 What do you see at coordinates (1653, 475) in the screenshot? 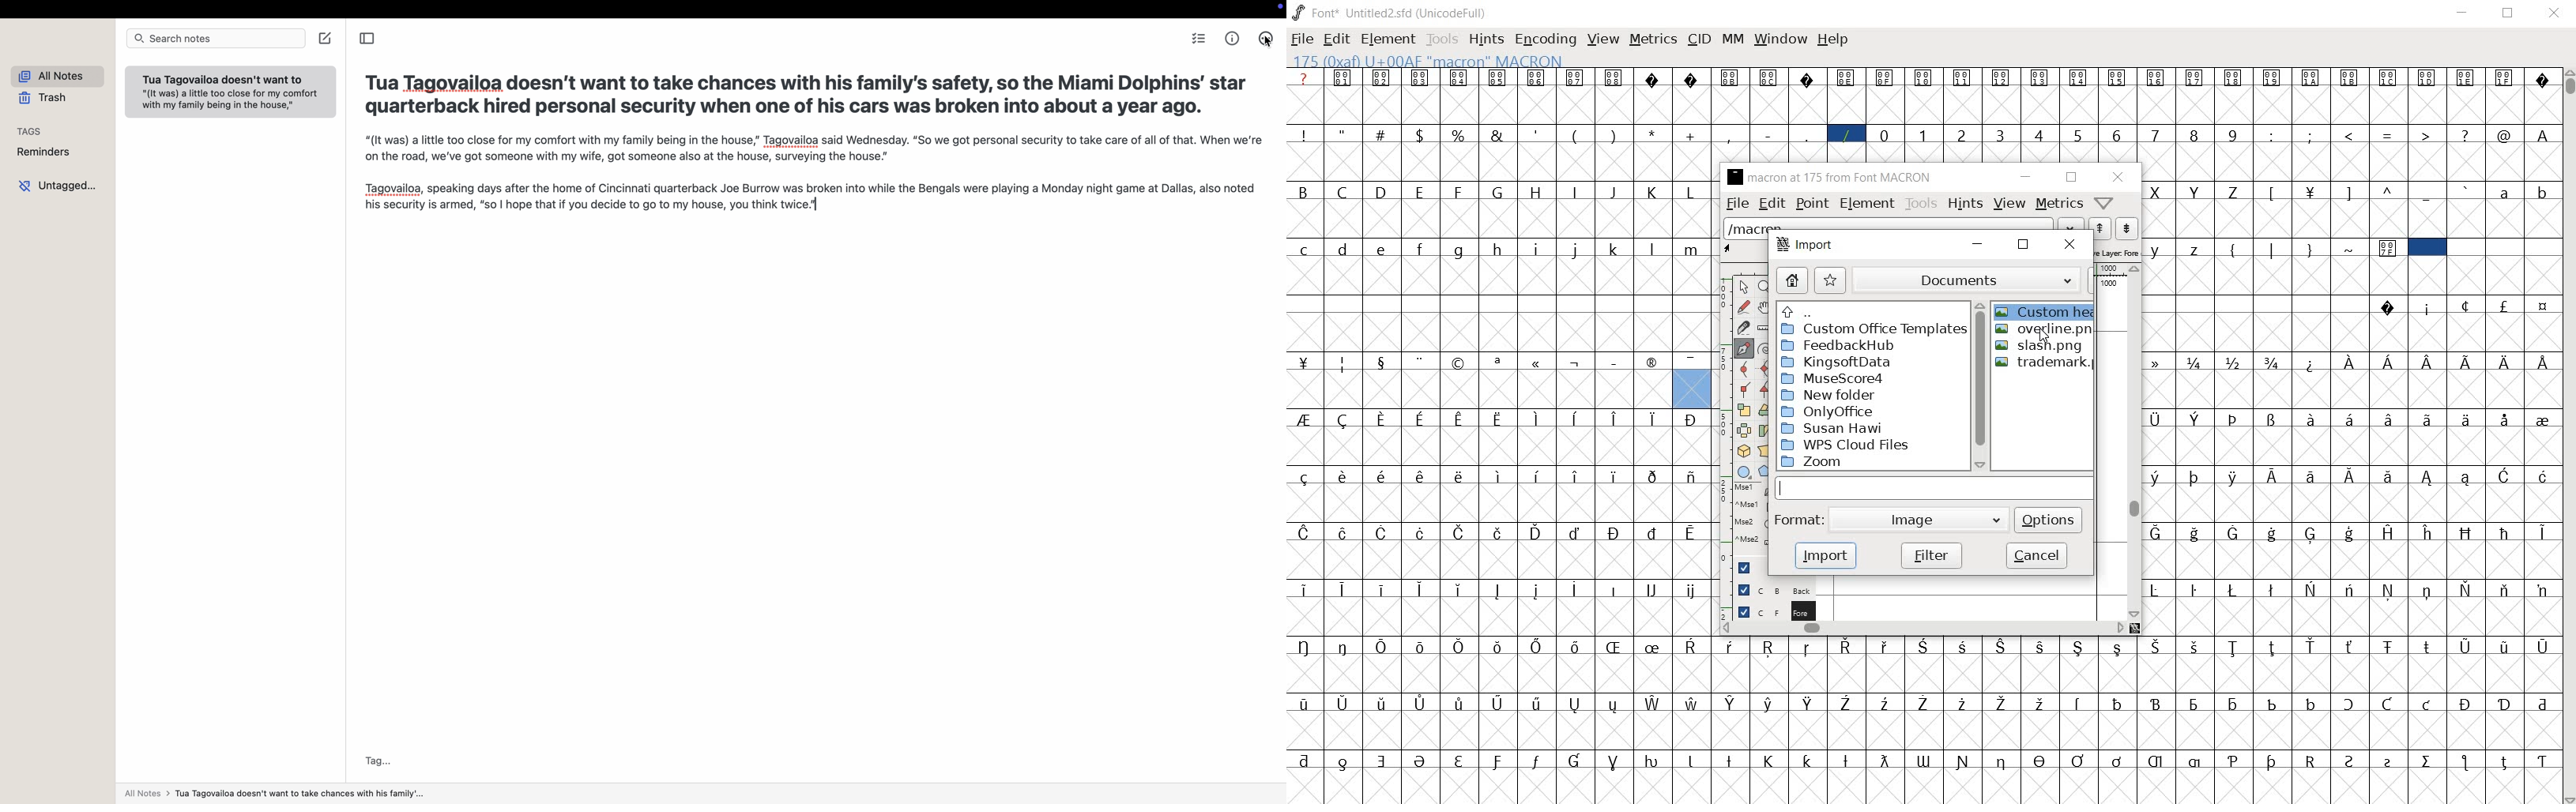
I see `Symbol` at bounding box center [1653, 475].